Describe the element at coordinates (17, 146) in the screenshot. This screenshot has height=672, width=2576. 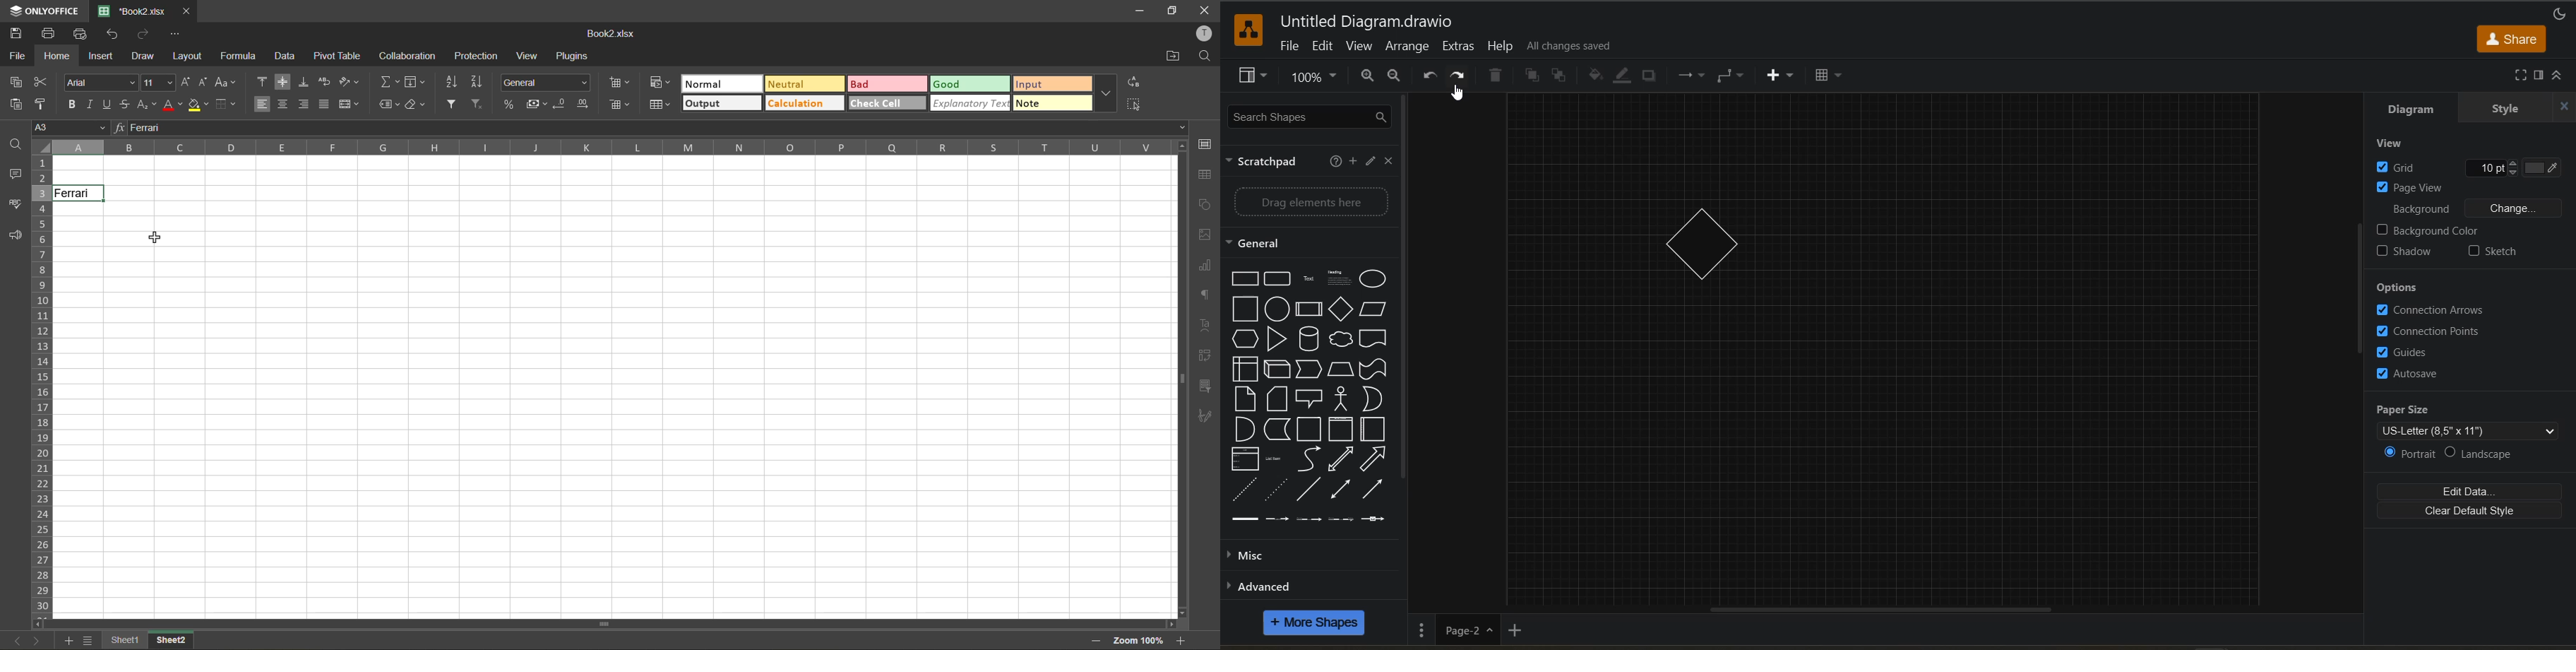
I see `find` at that location.